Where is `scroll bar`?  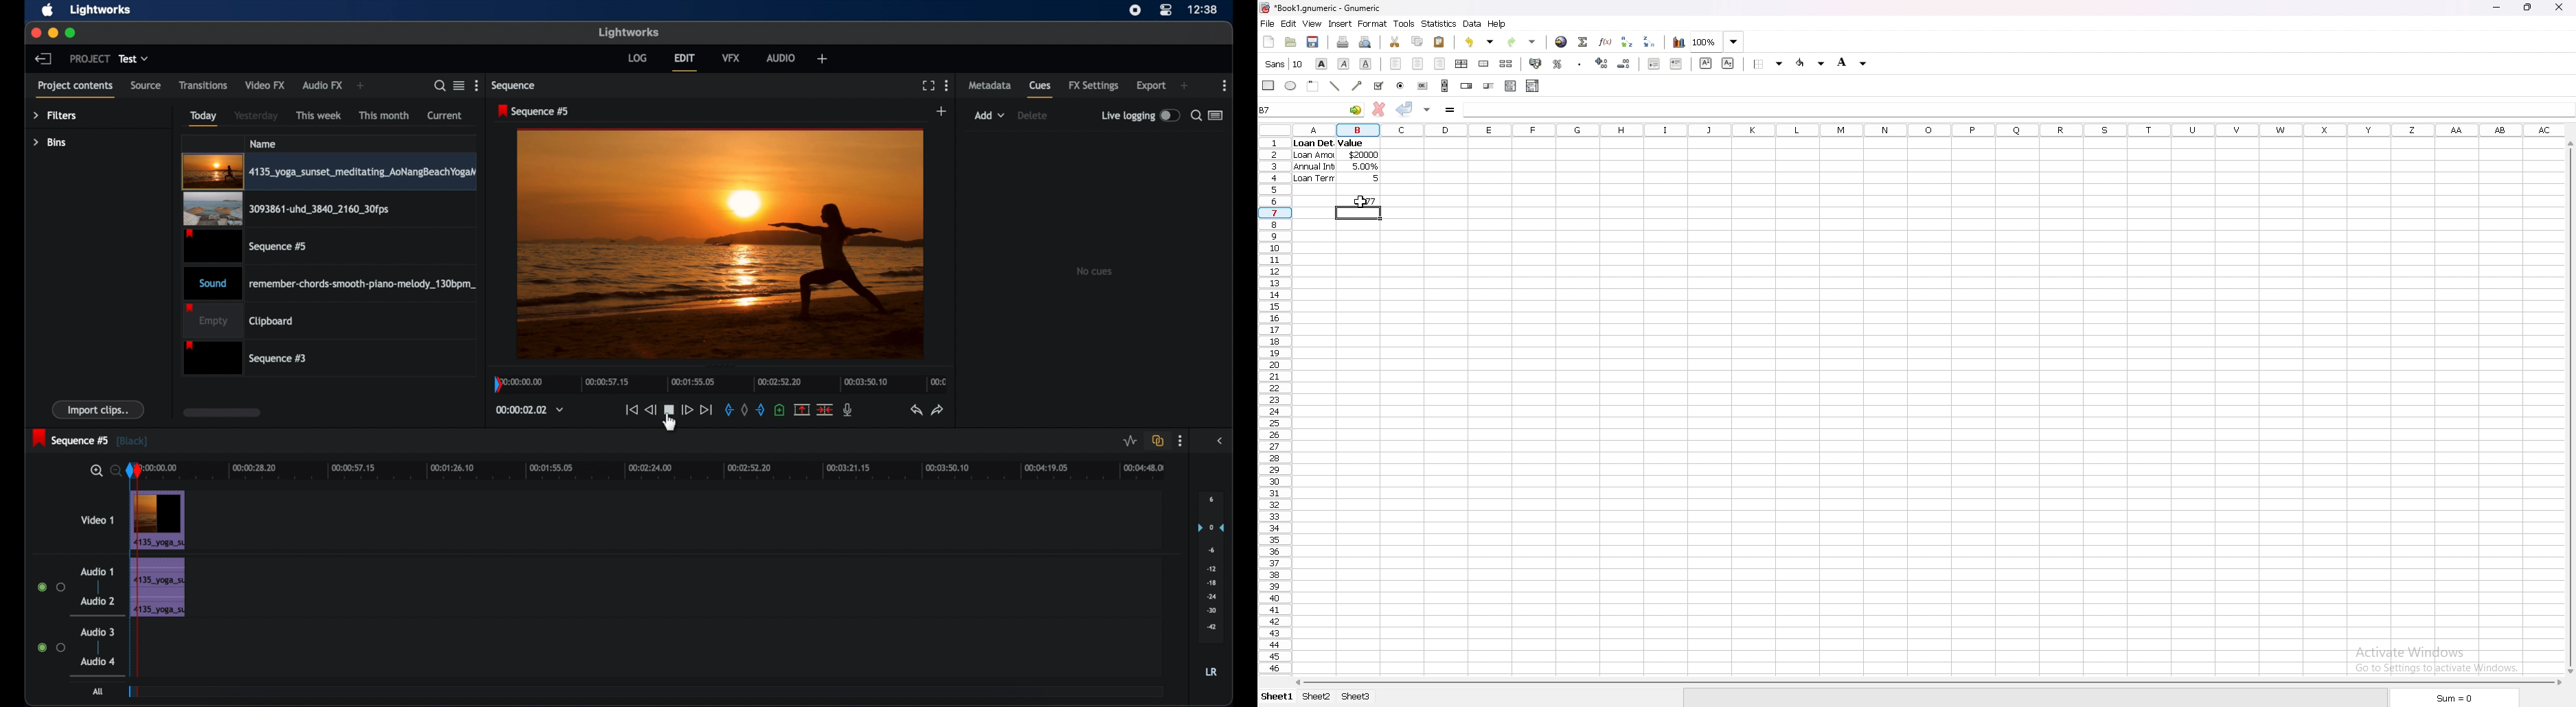 scroll bar is located at coordinates (1927, 683).